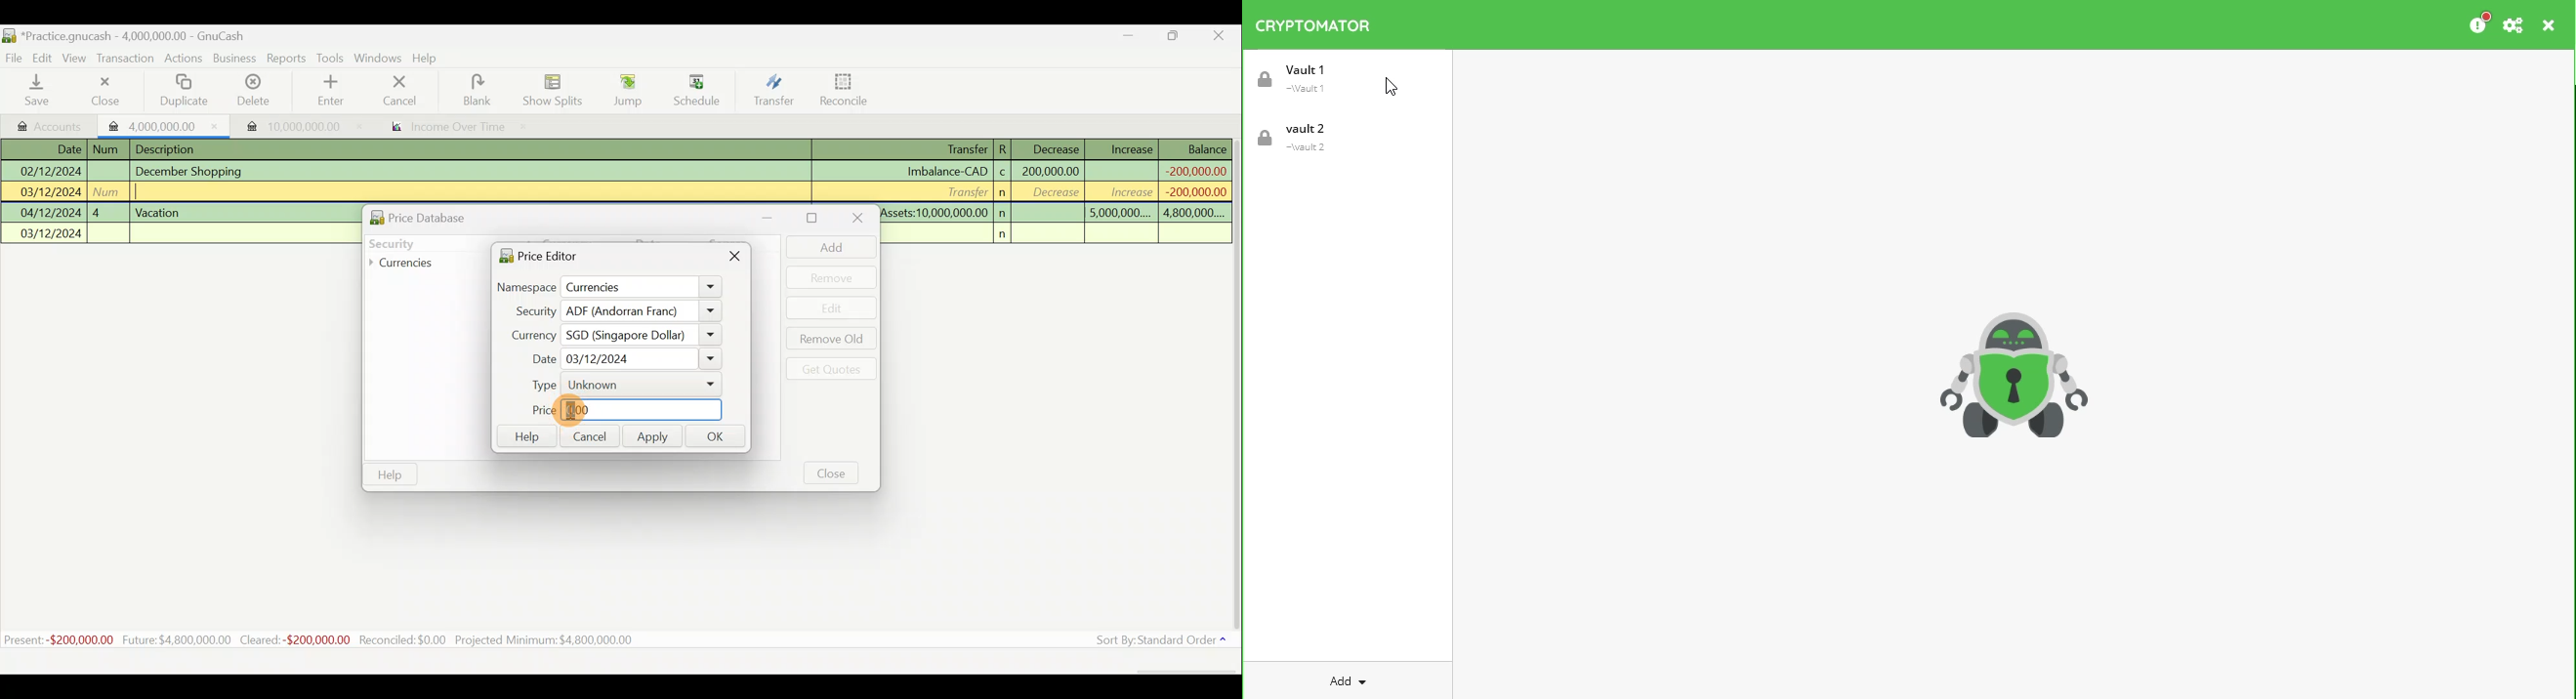  What do you see at coordinates (418, 242) in the screenshot?
I see `Security` at bounding box center [418, 242].